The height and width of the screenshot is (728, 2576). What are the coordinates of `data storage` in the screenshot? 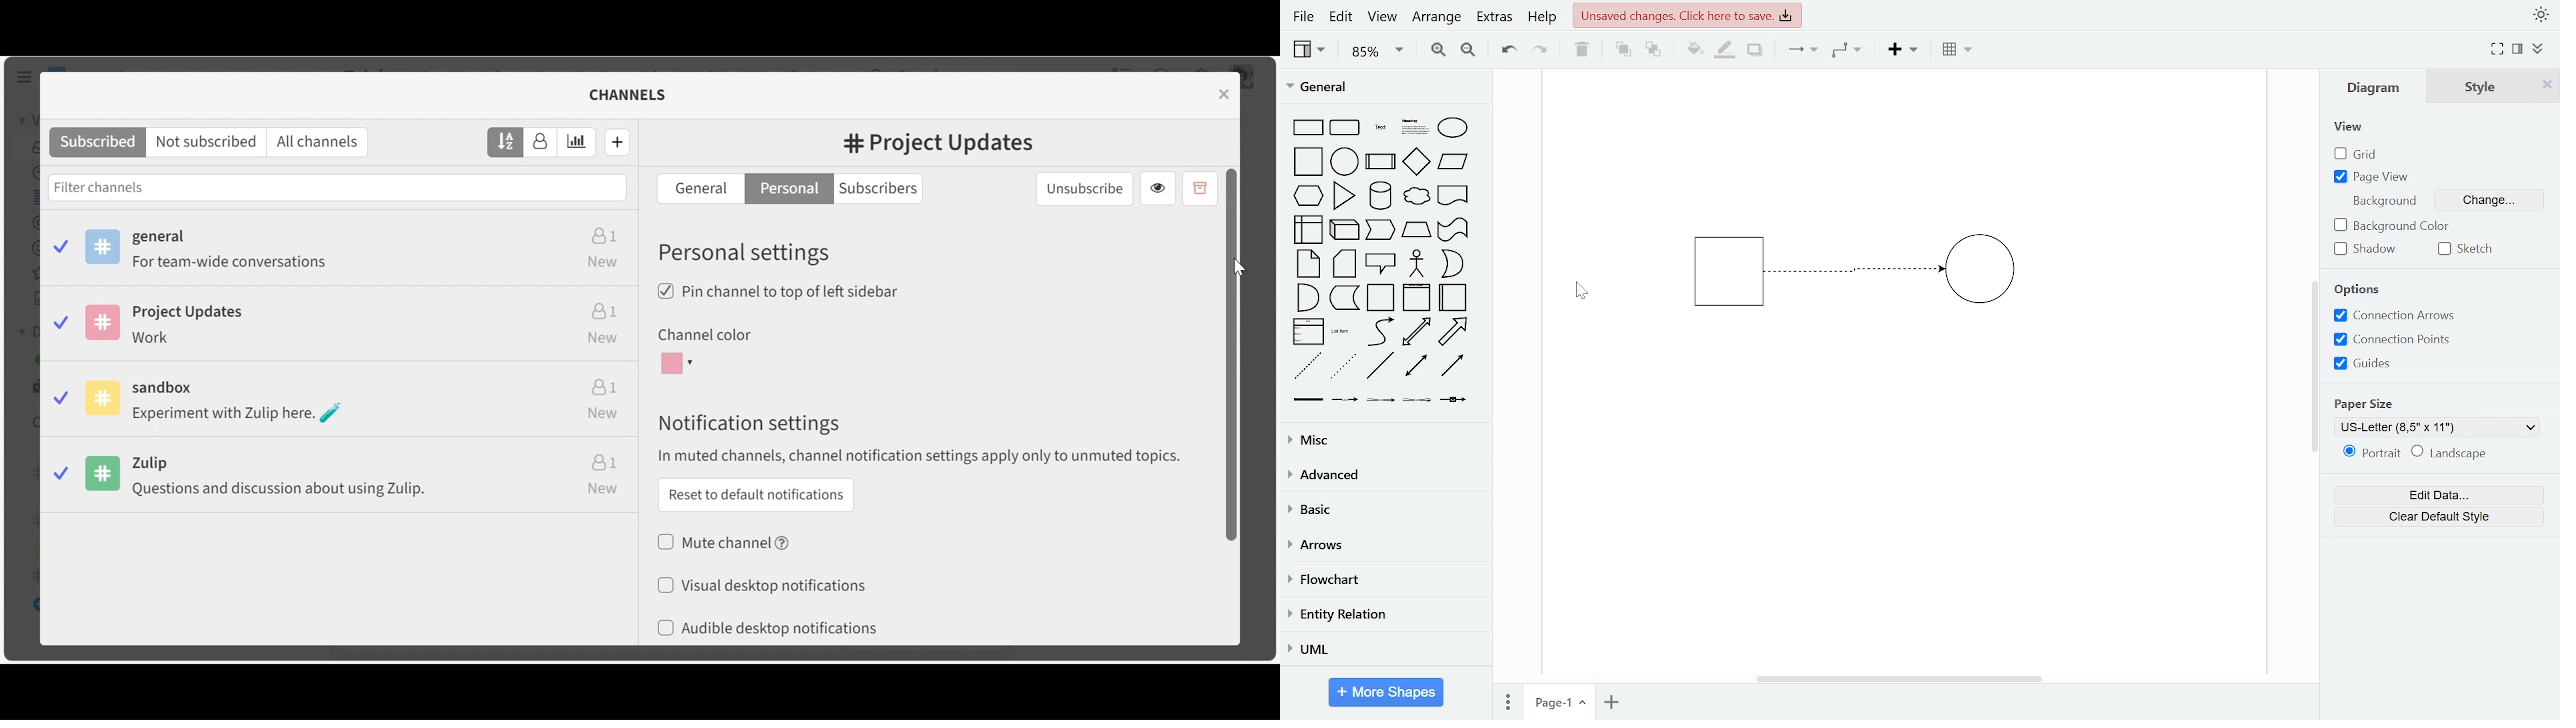 It's located at (1345, 297).